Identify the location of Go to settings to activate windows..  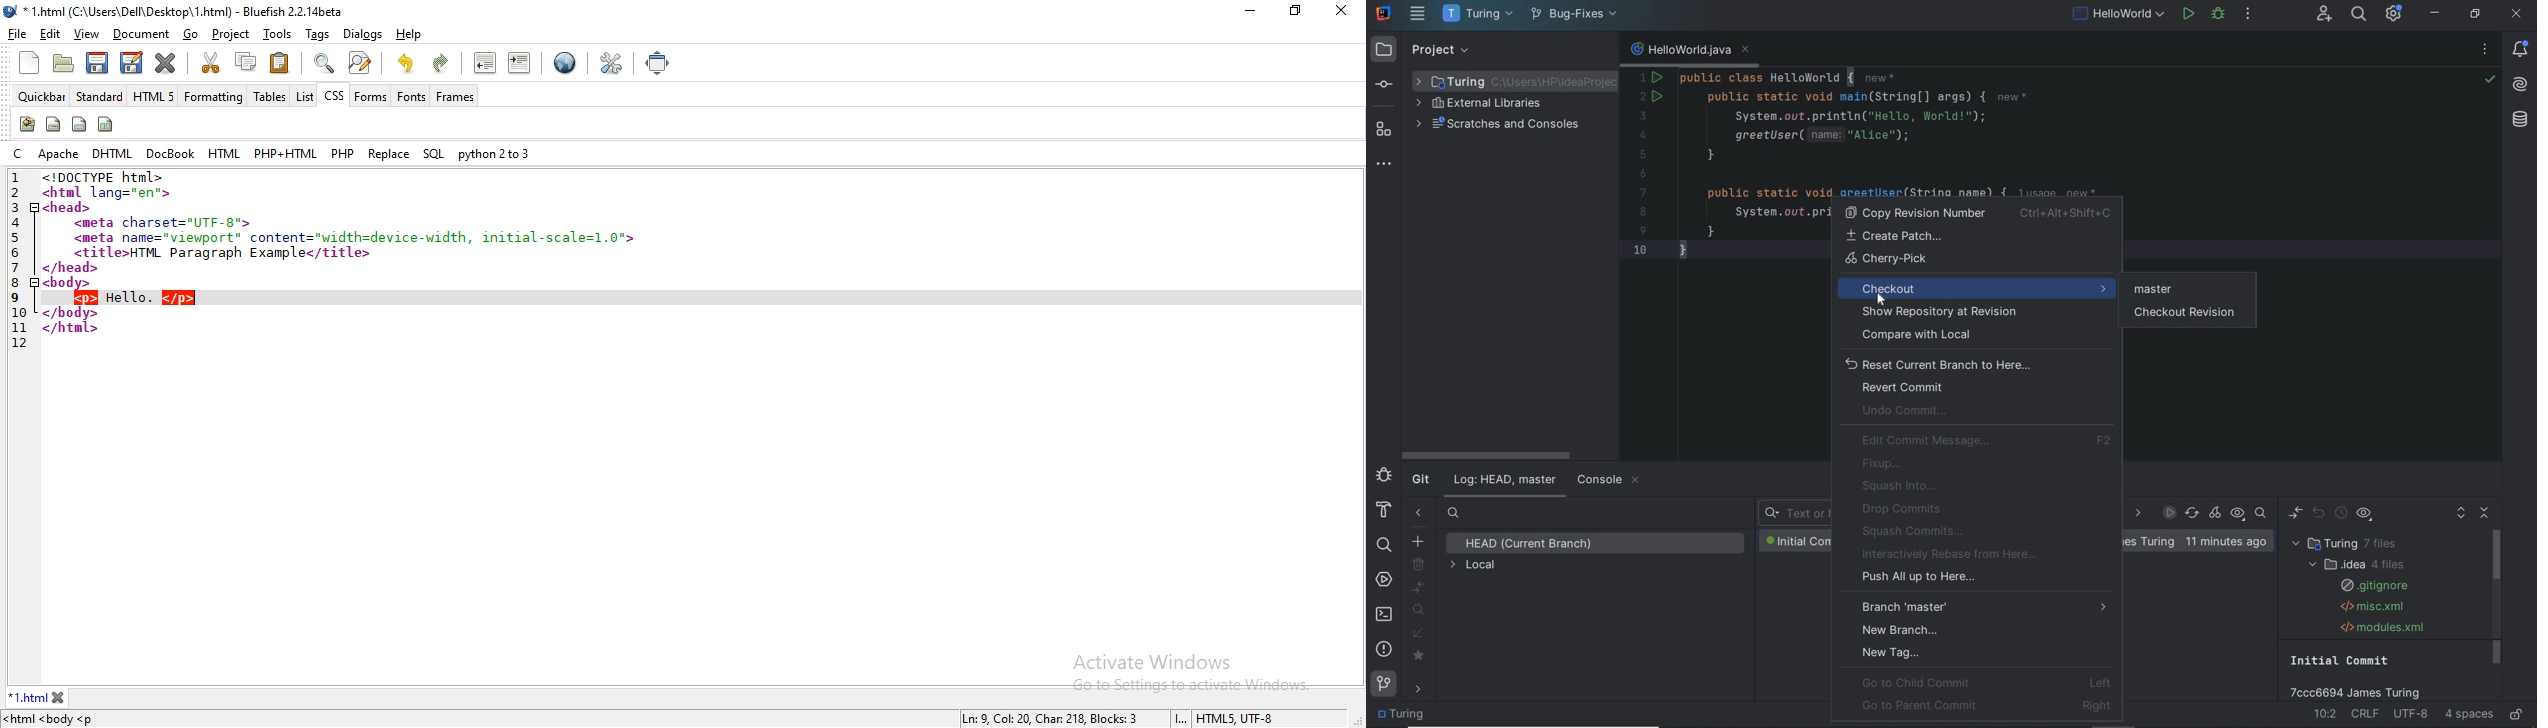
(1193, 685).